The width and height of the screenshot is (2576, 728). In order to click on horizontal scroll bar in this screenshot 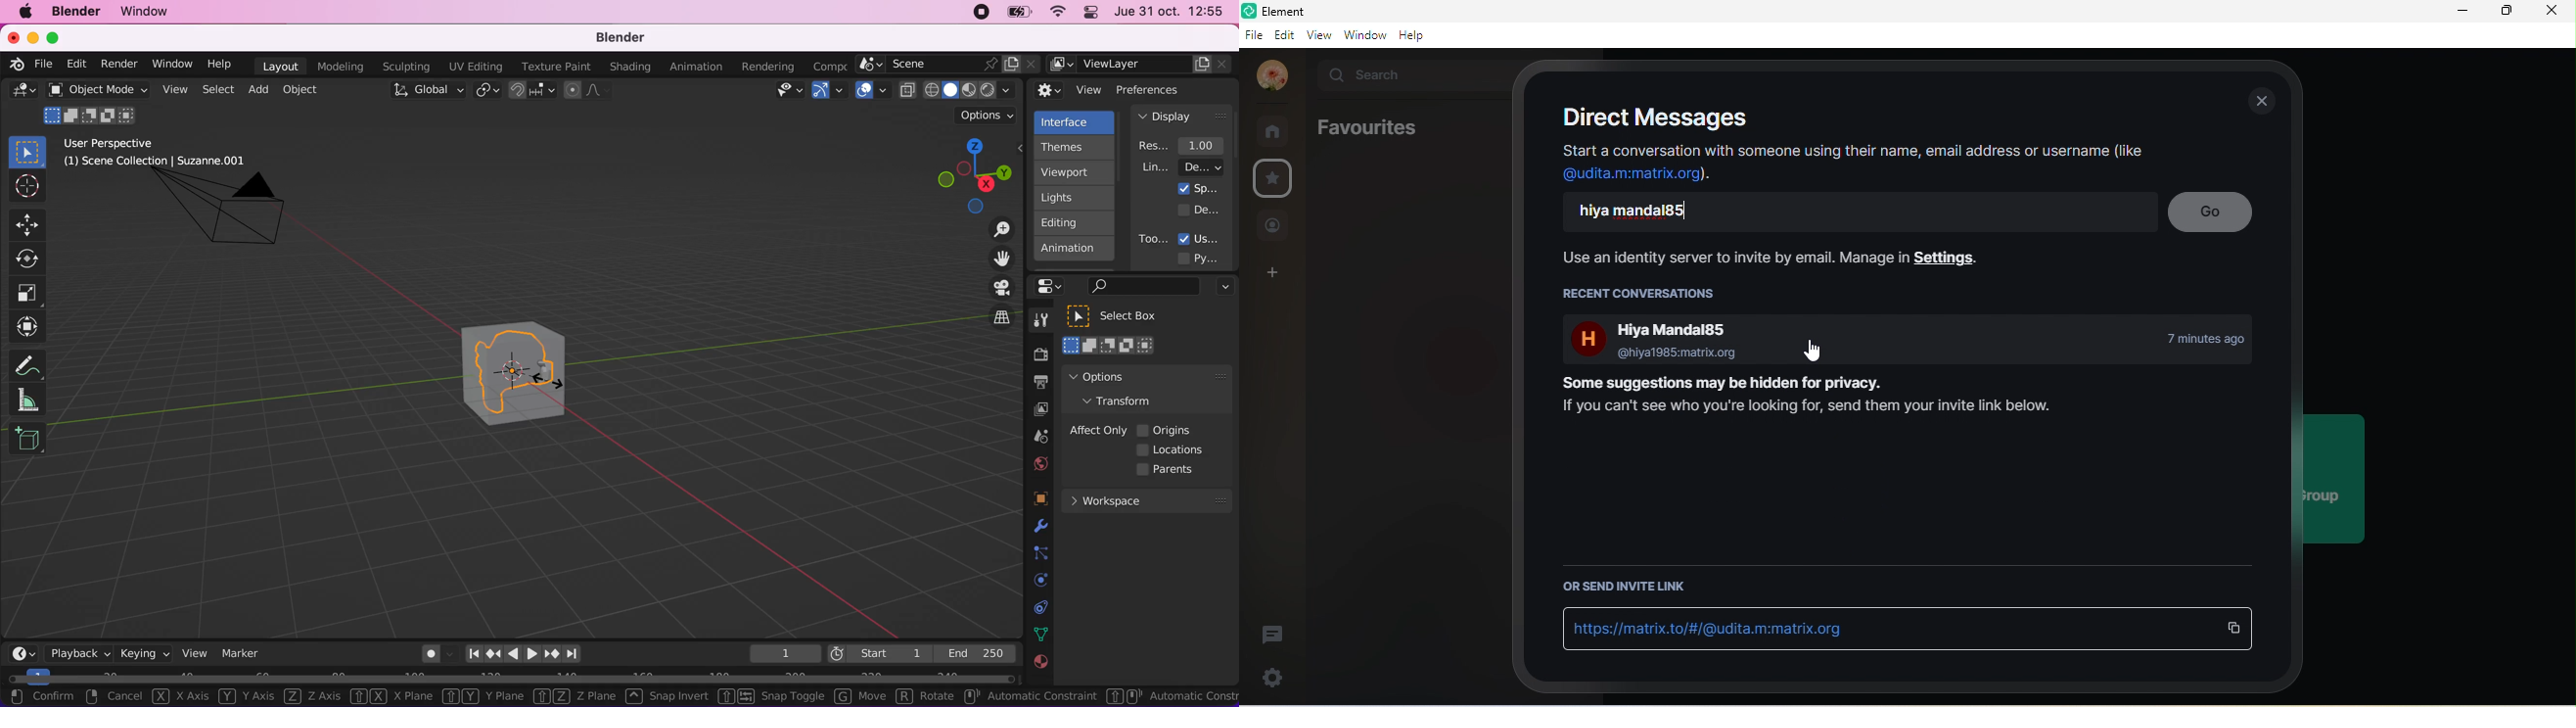, I will do `click(511, 678)`.